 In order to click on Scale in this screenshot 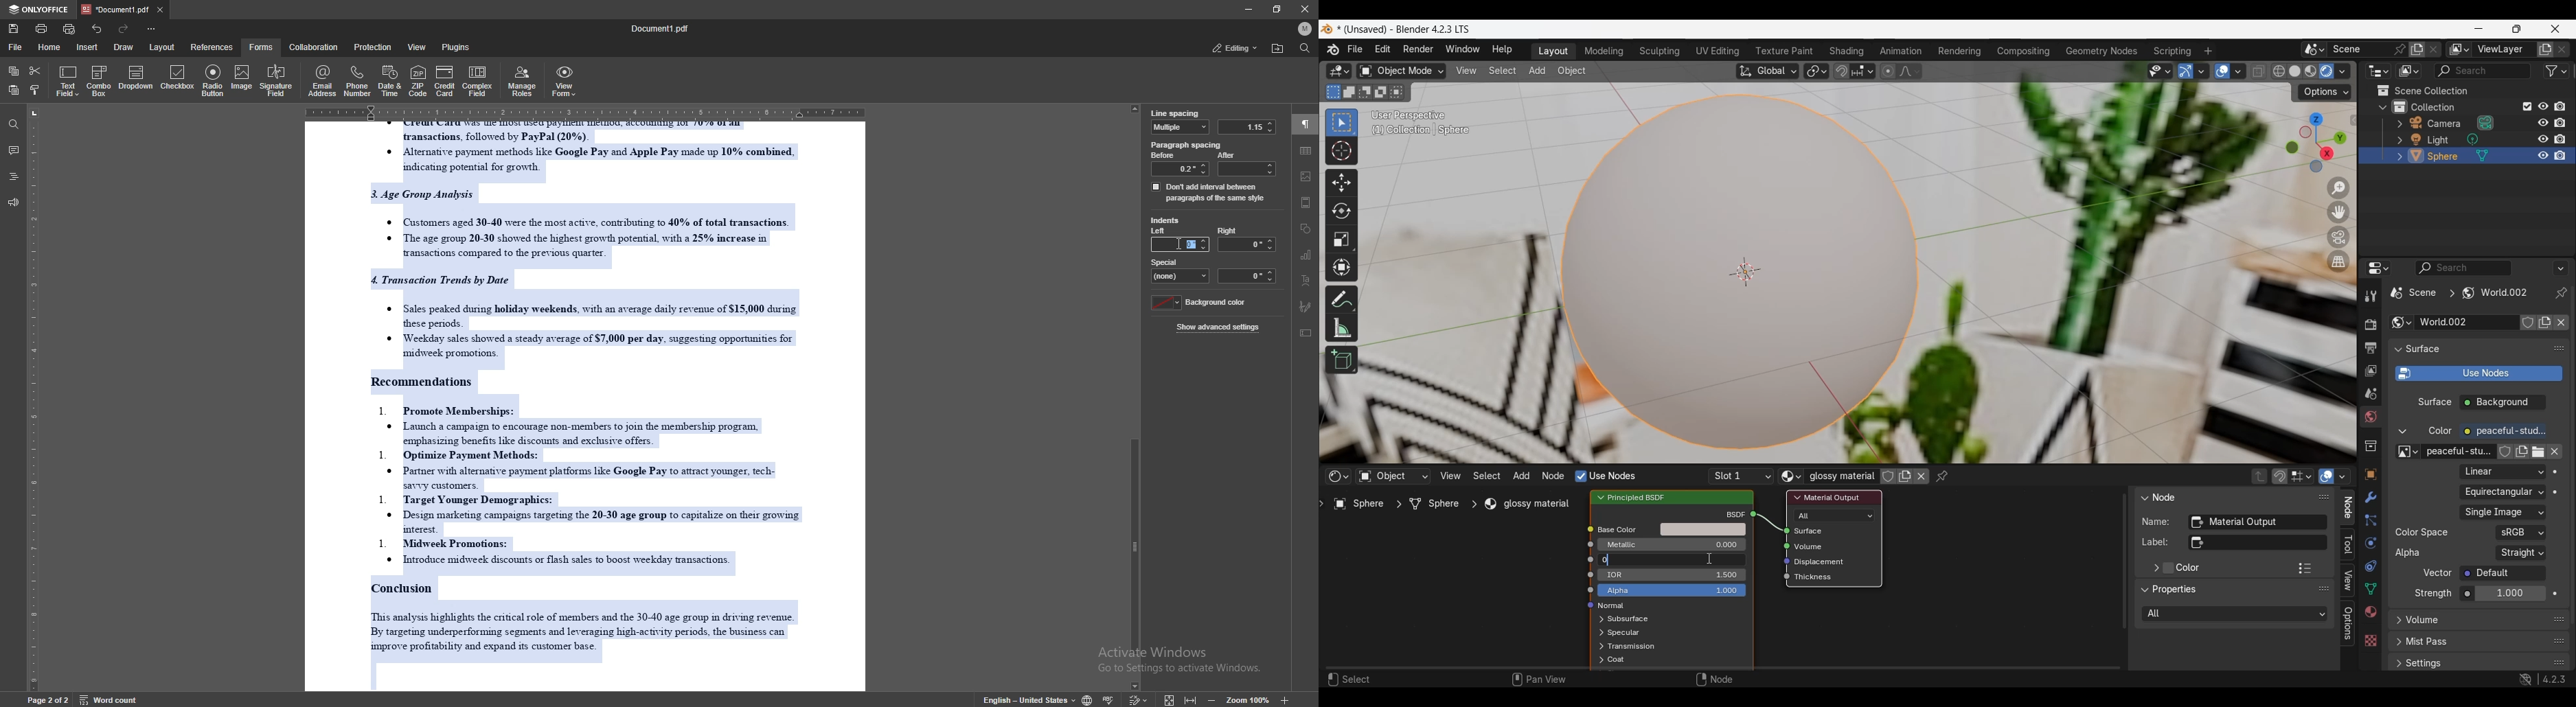, I will do `click(1341, 240)`.